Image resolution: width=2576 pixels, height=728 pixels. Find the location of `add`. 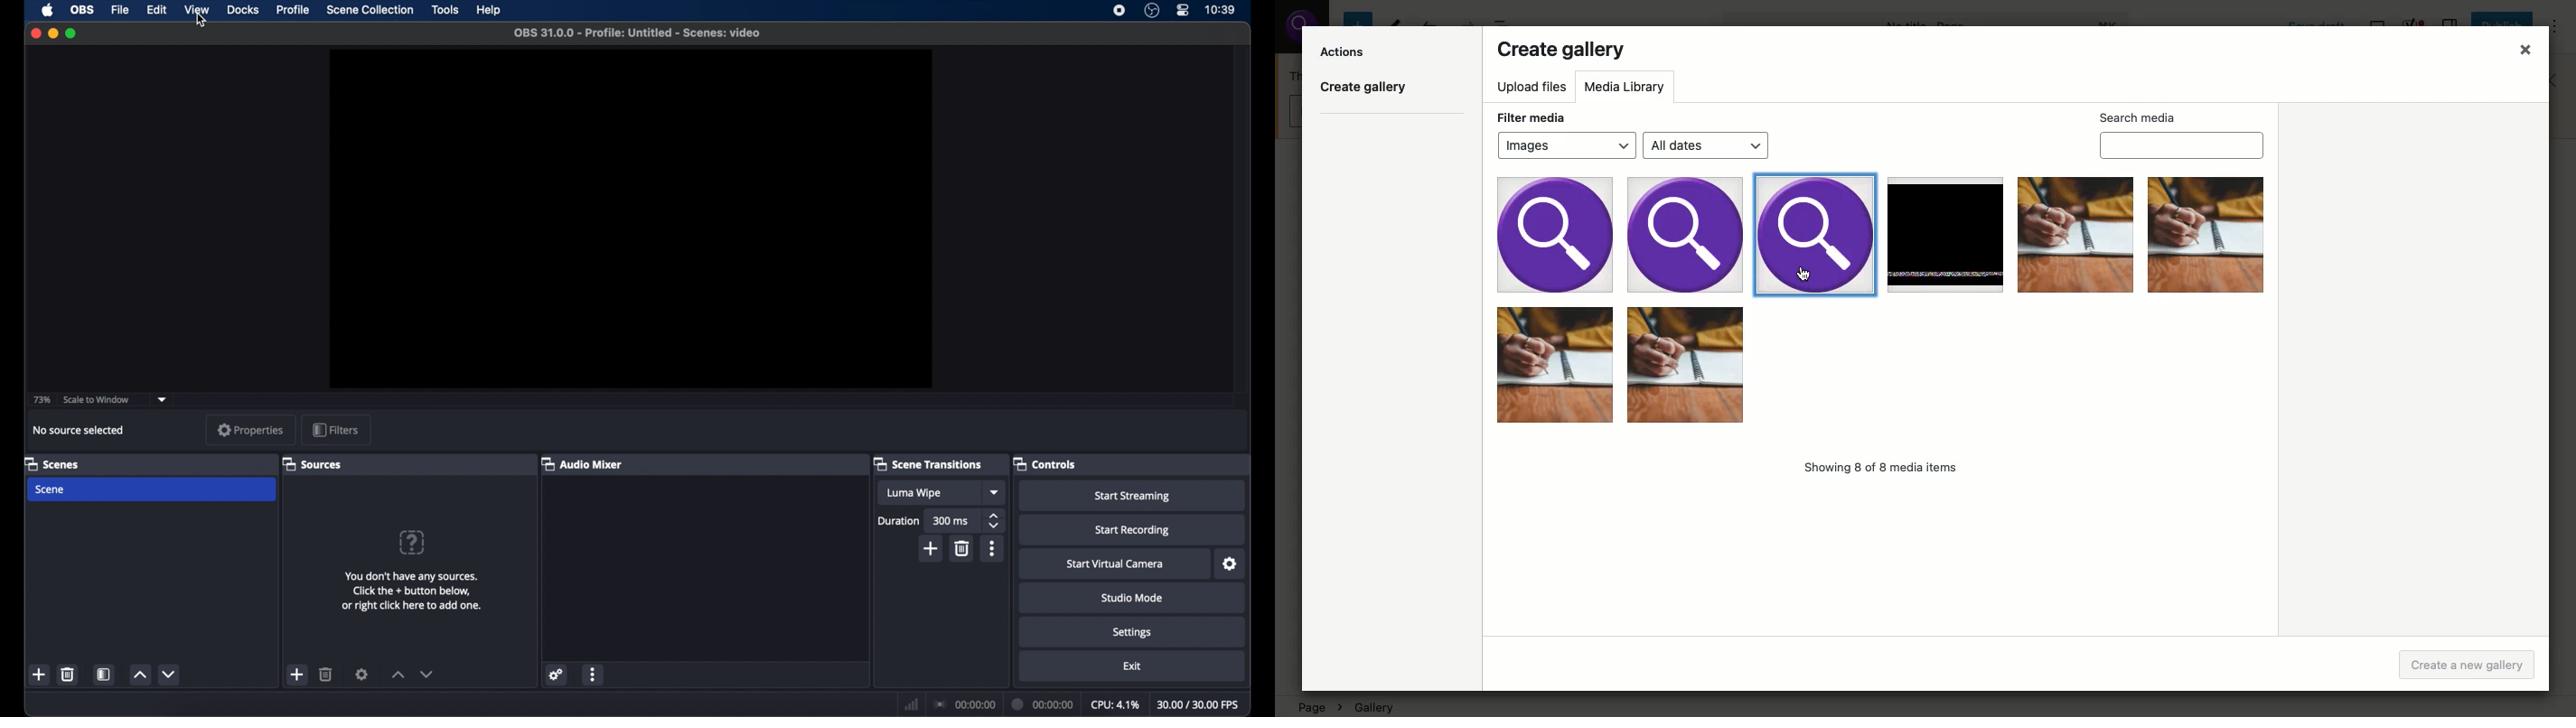

add is located at coordinates (40, 675).